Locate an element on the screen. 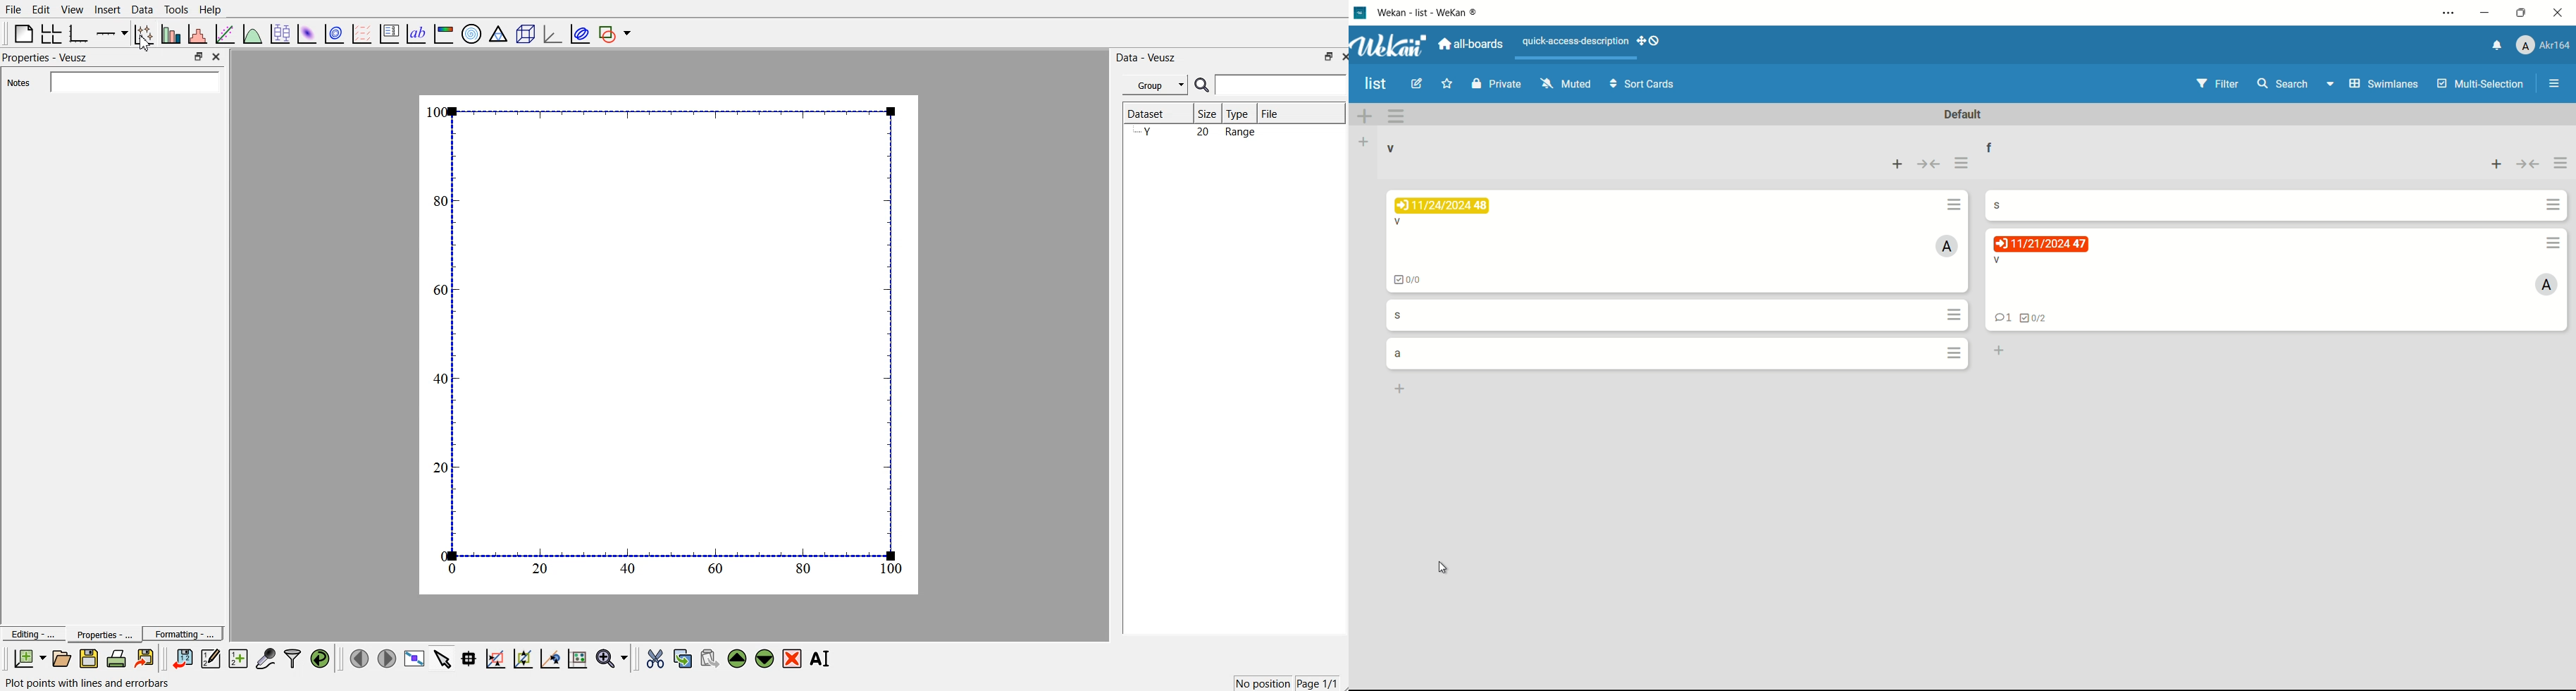 The image size is (2576, 700). reload linked datasets is located at coordinates (322, 657).